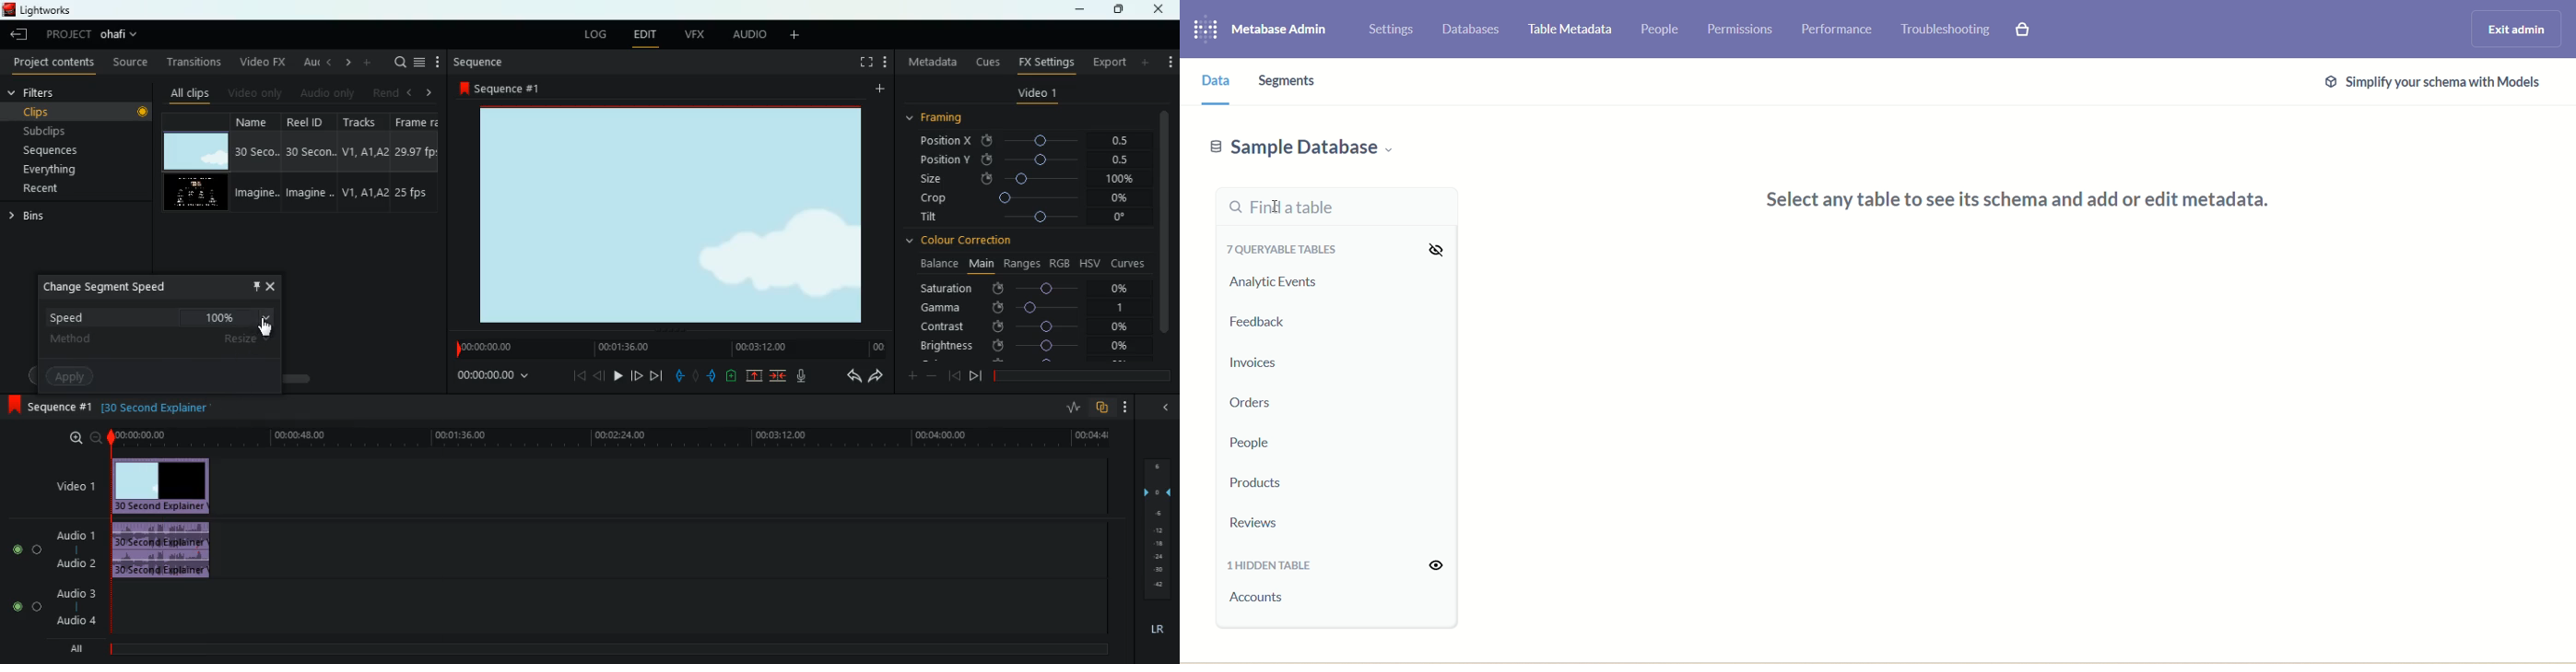  Describe the element at coordinates (600, 649) in the screenshot. I see `timeline` at that location.